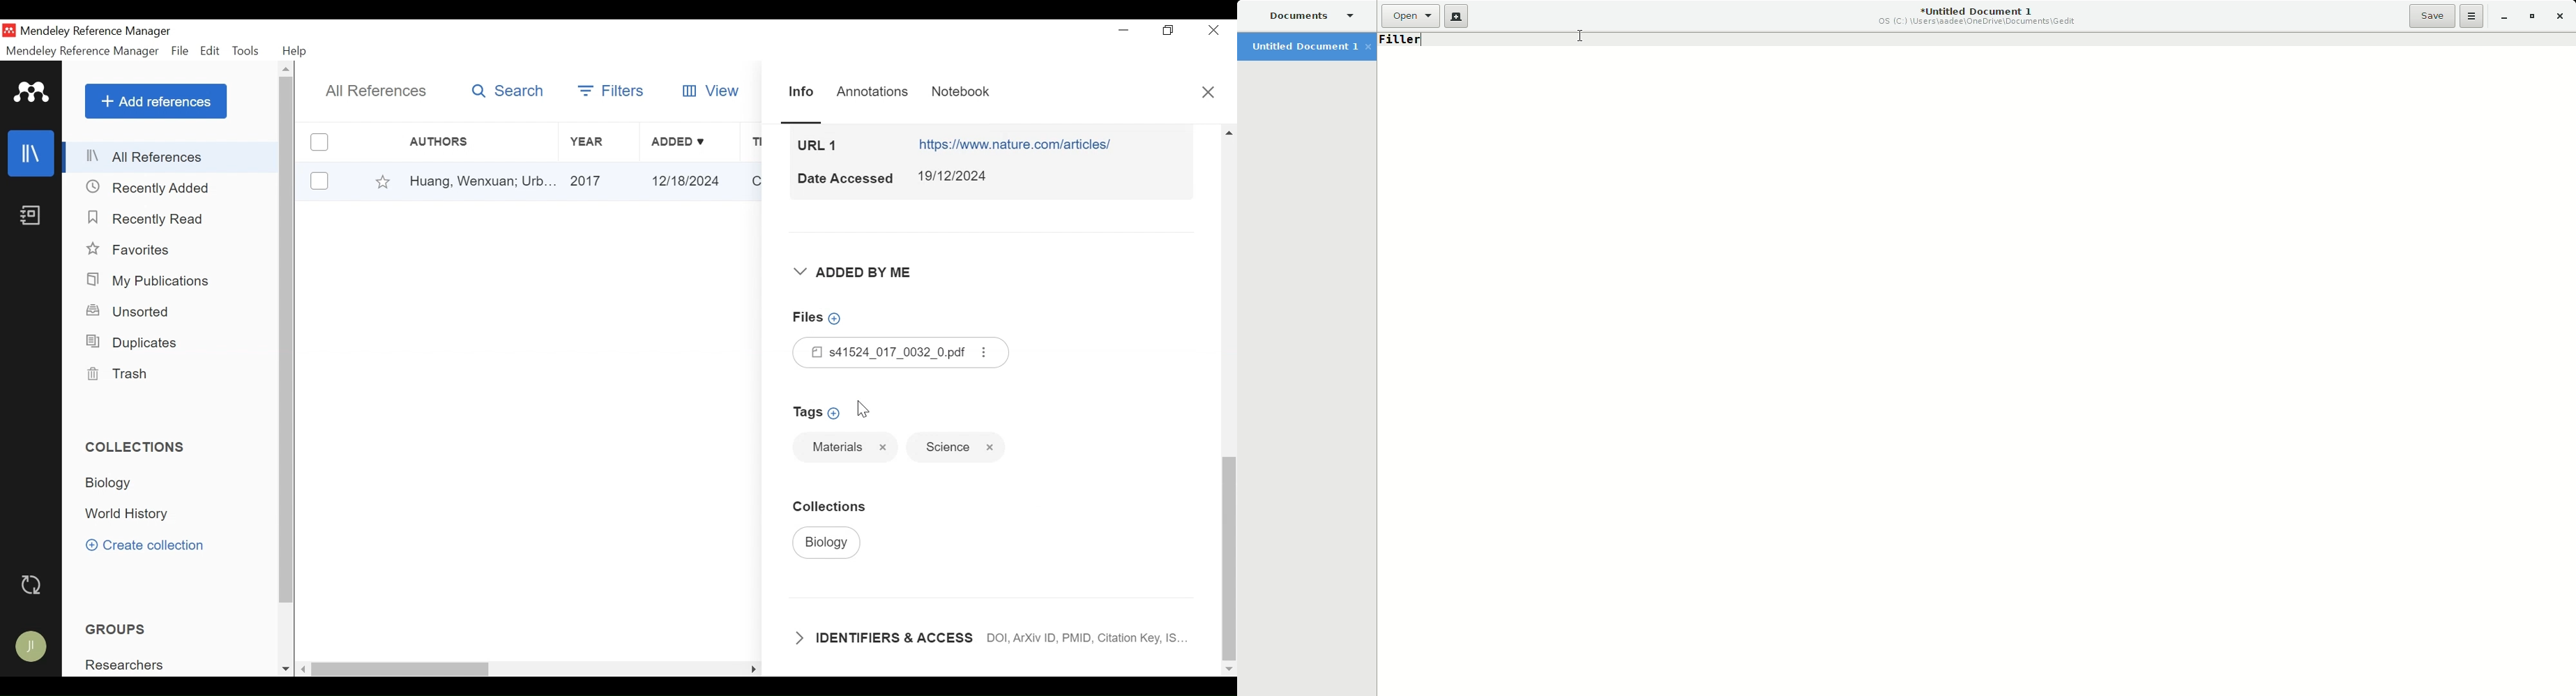 The image size is (2576, 700). Describe the element at coordinates (991, 449) in the screenshot. I see `close` at that location.